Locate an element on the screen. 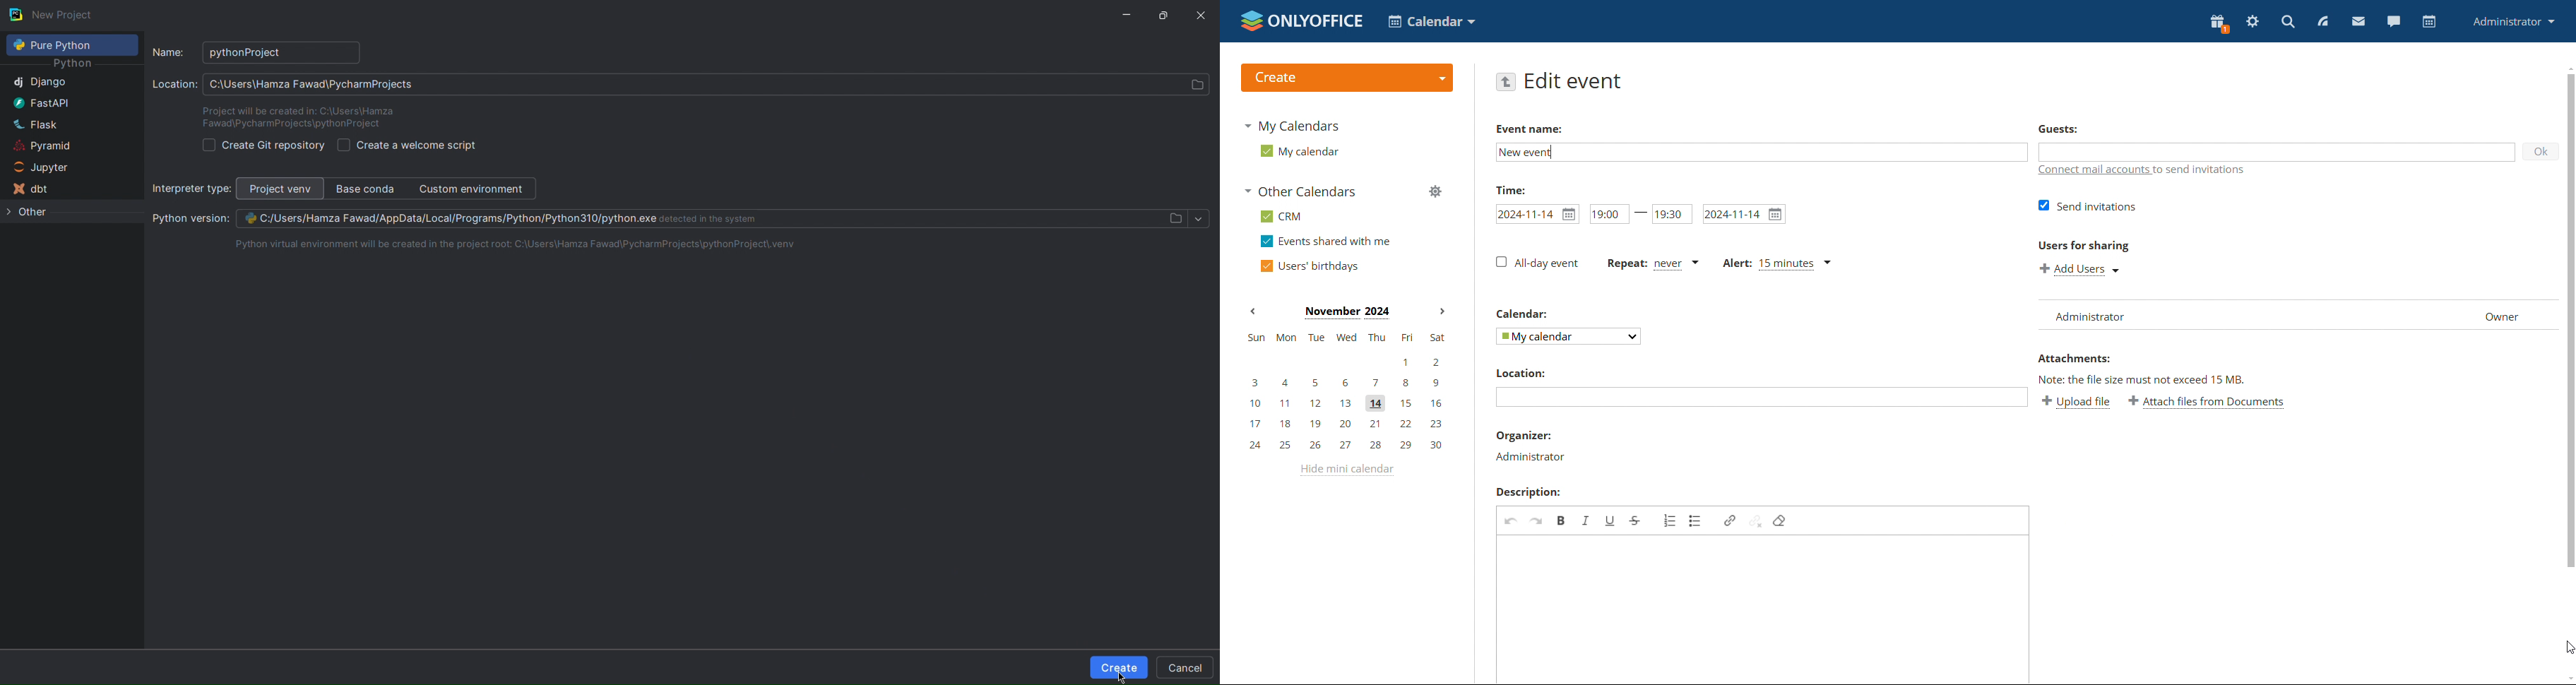 This screenshot has height=700, width=2576. bold is located at coordinates (1562, 520).